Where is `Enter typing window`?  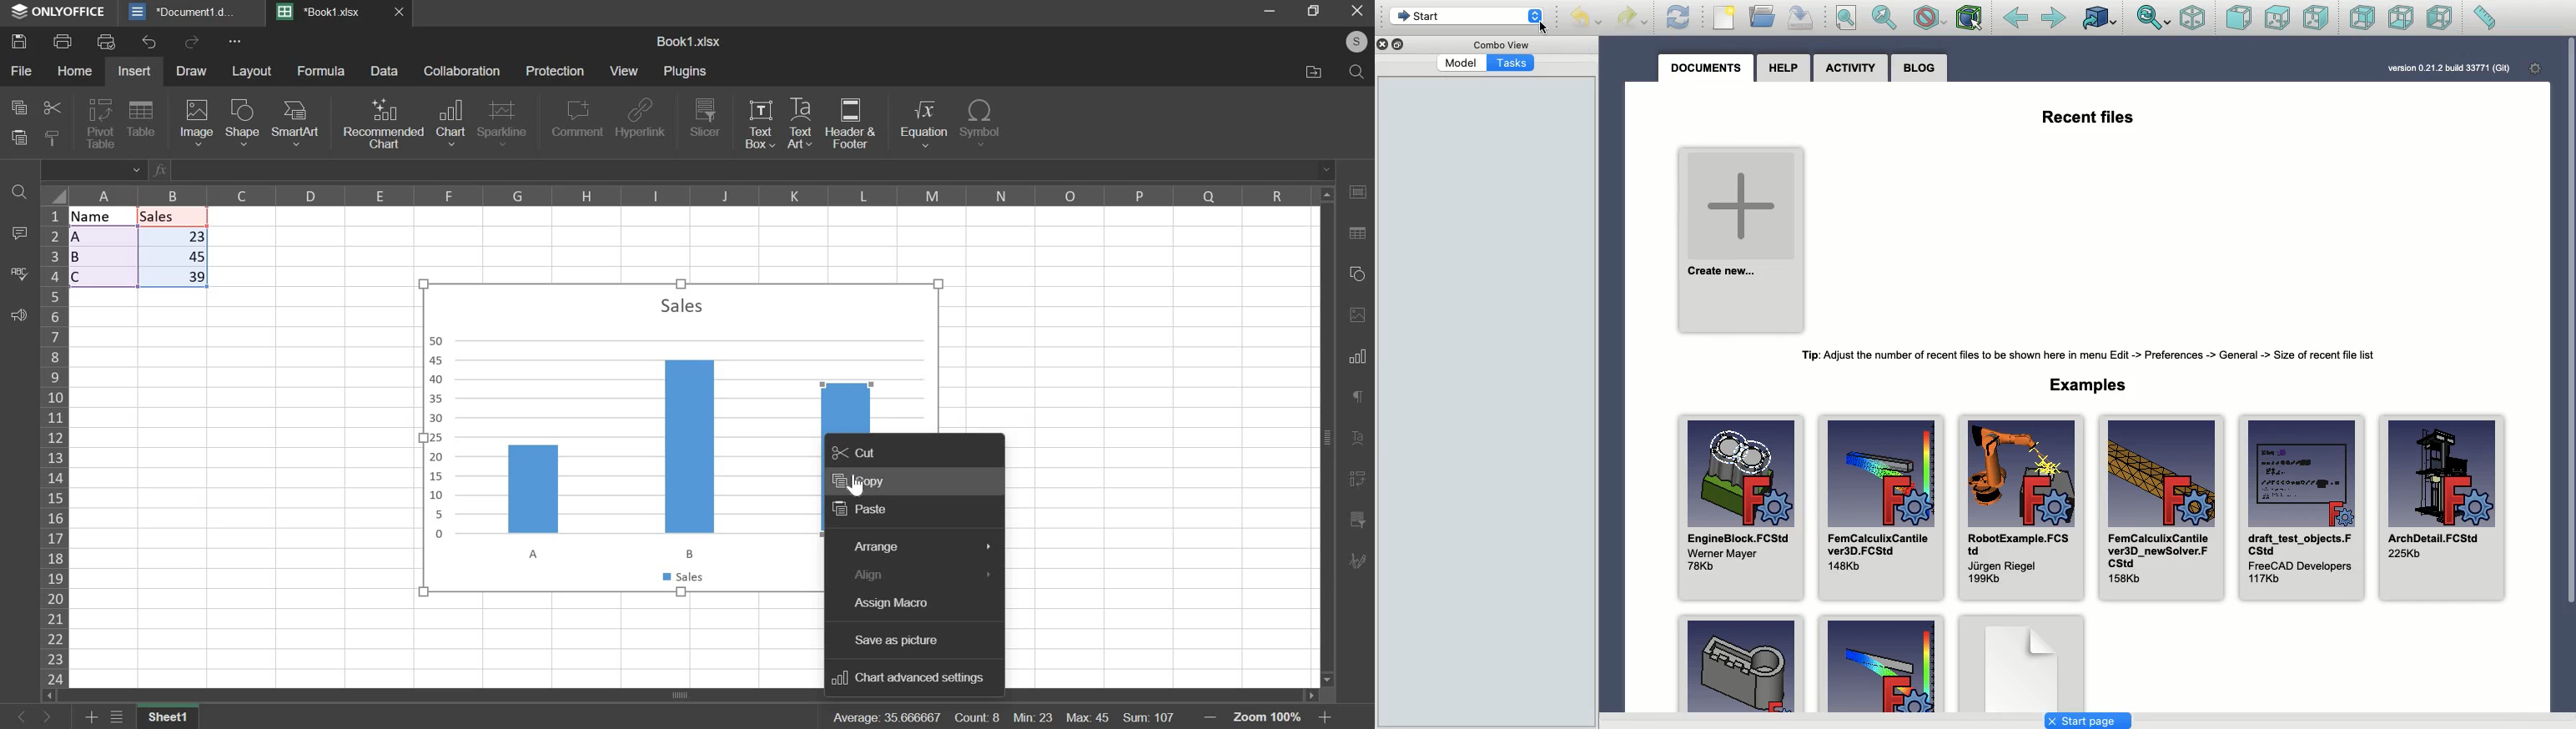 Enter typing window is located at coordinates (758, 170).